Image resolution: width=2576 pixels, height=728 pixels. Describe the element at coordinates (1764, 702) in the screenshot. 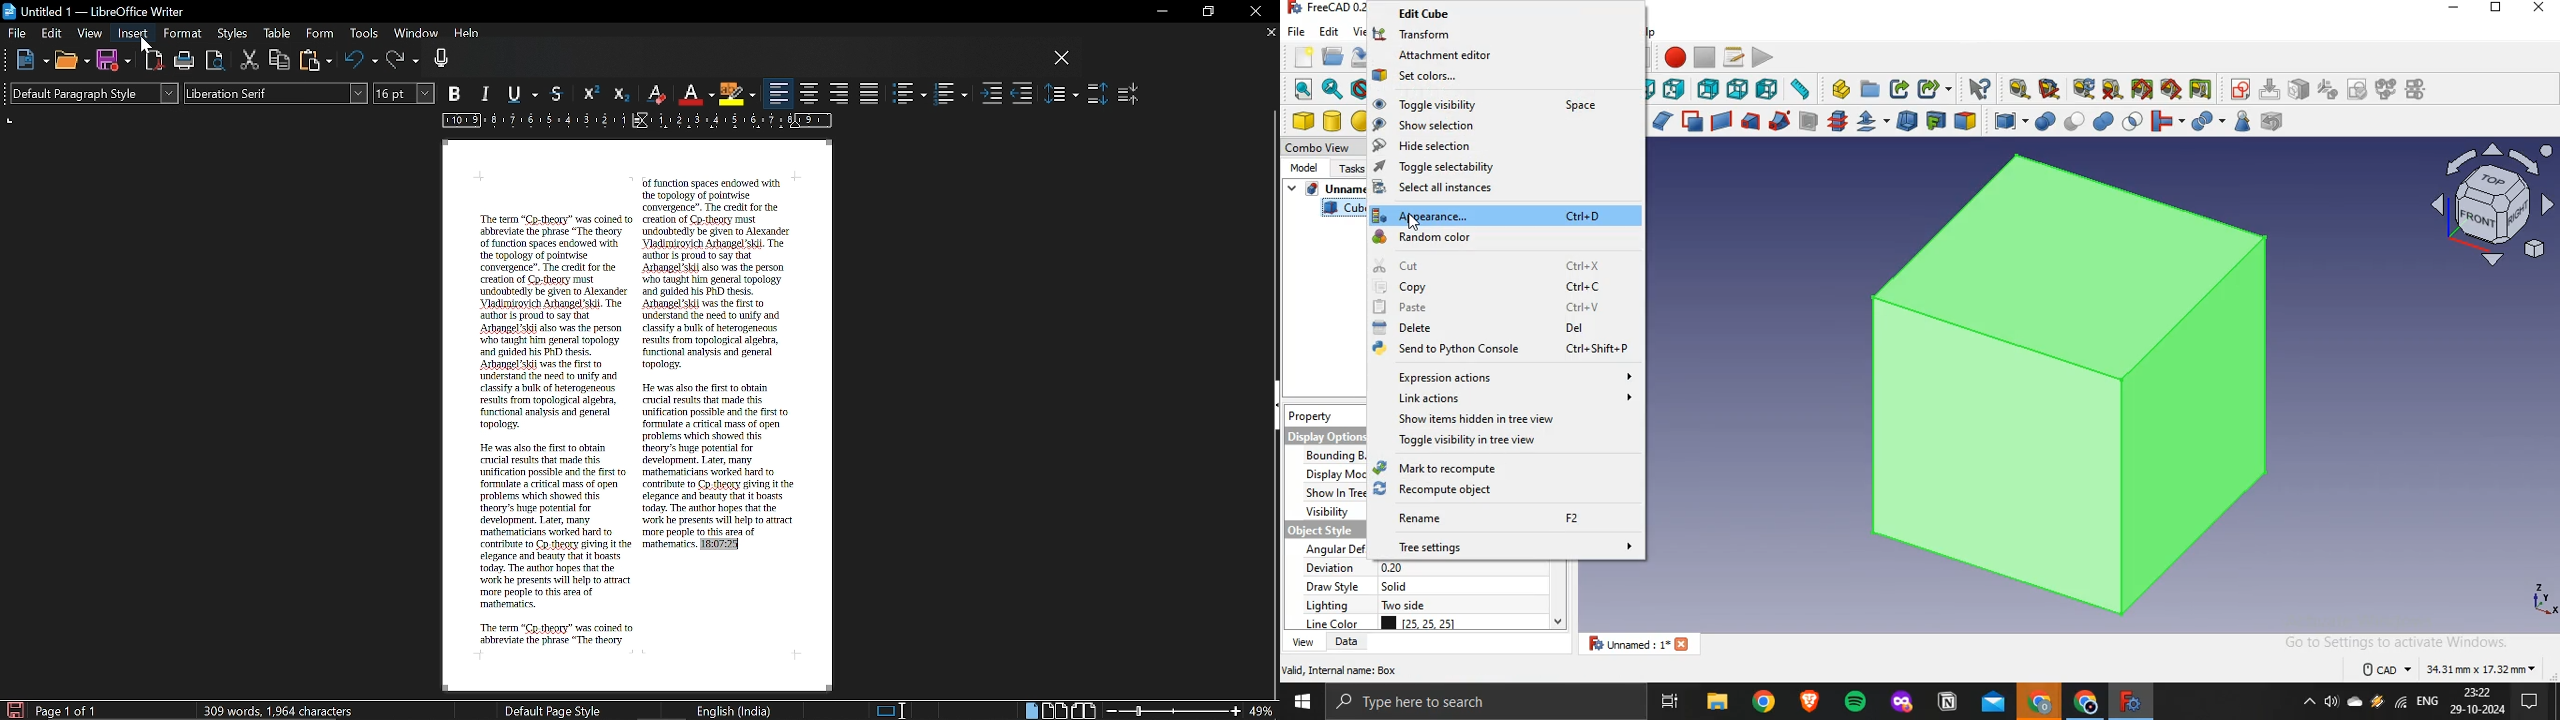

I see `google chrome` at that location.